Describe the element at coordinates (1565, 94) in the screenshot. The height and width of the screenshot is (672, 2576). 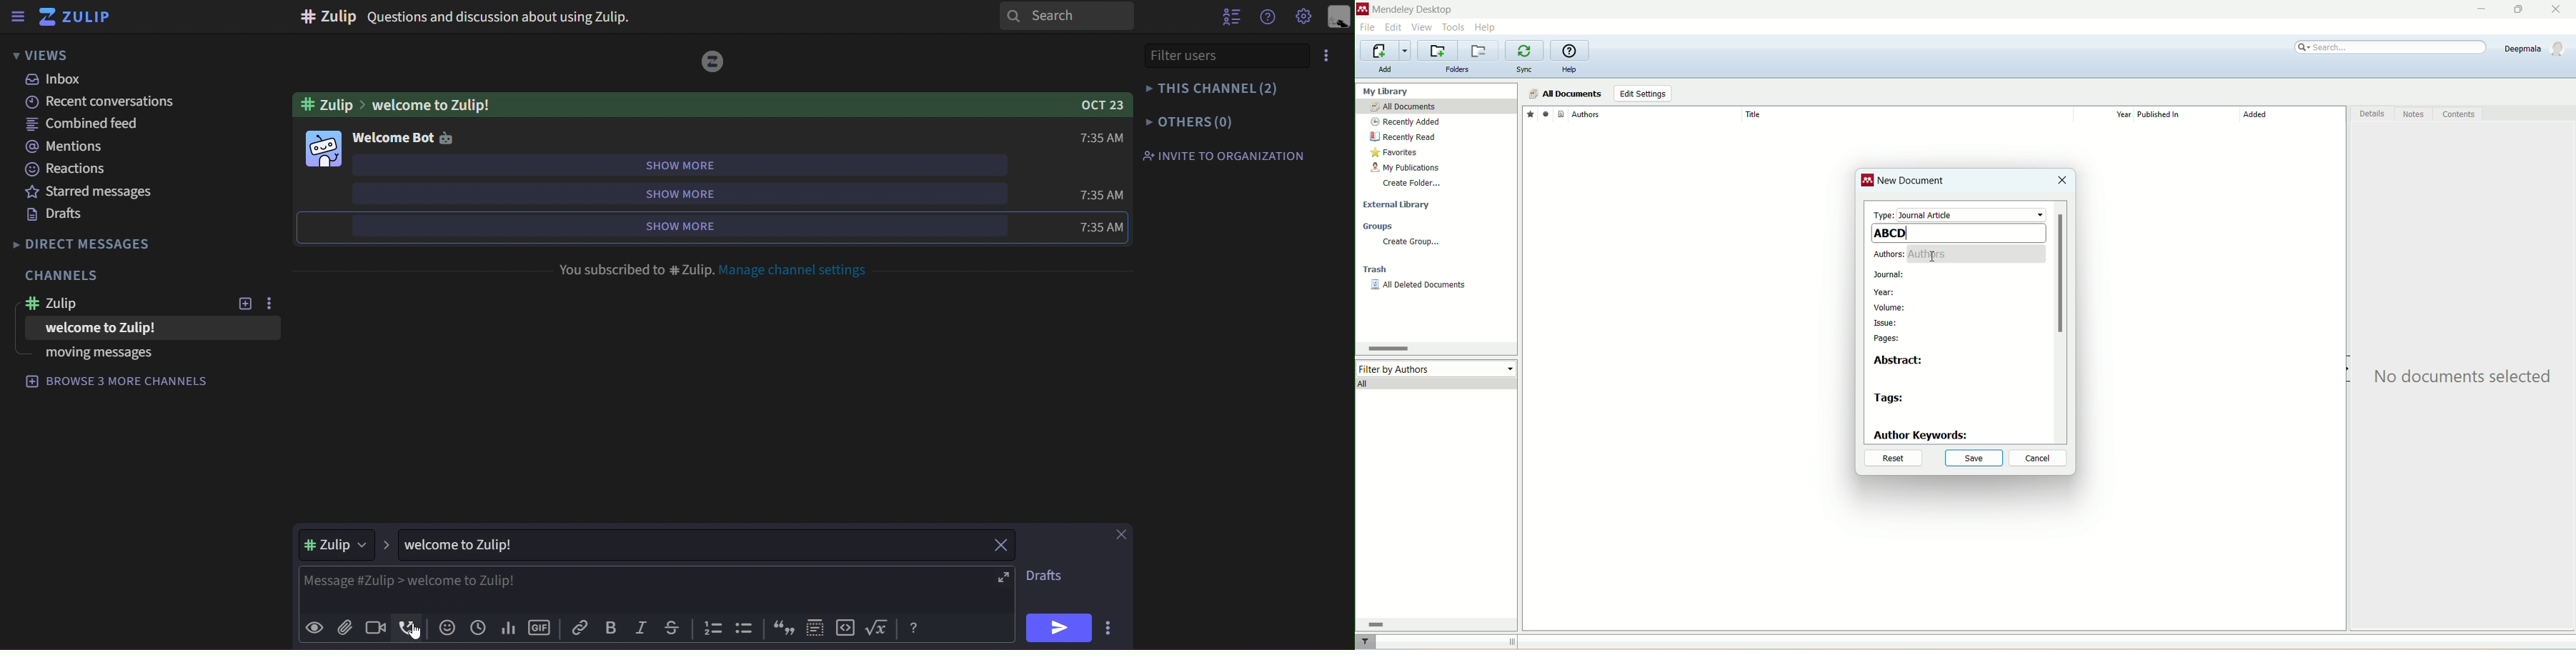
I see `all documents` at that location.